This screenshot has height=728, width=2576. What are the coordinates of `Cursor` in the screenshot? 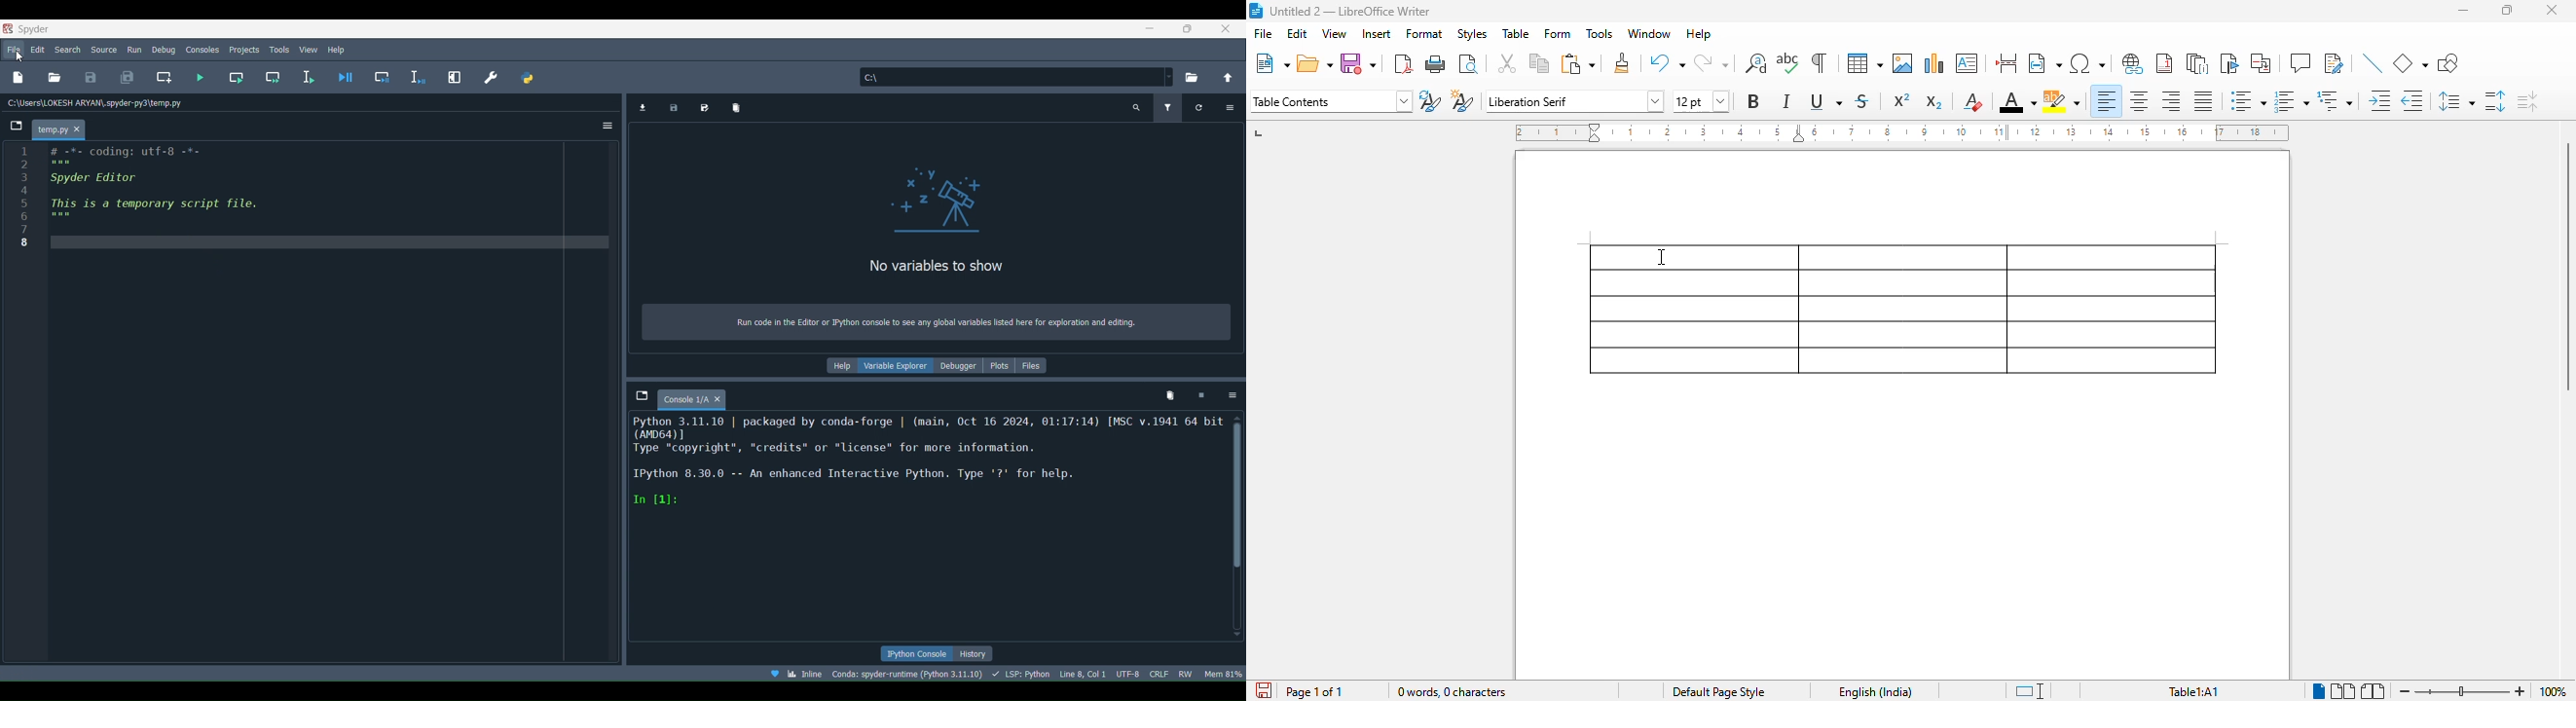 It's located at (20, 57).